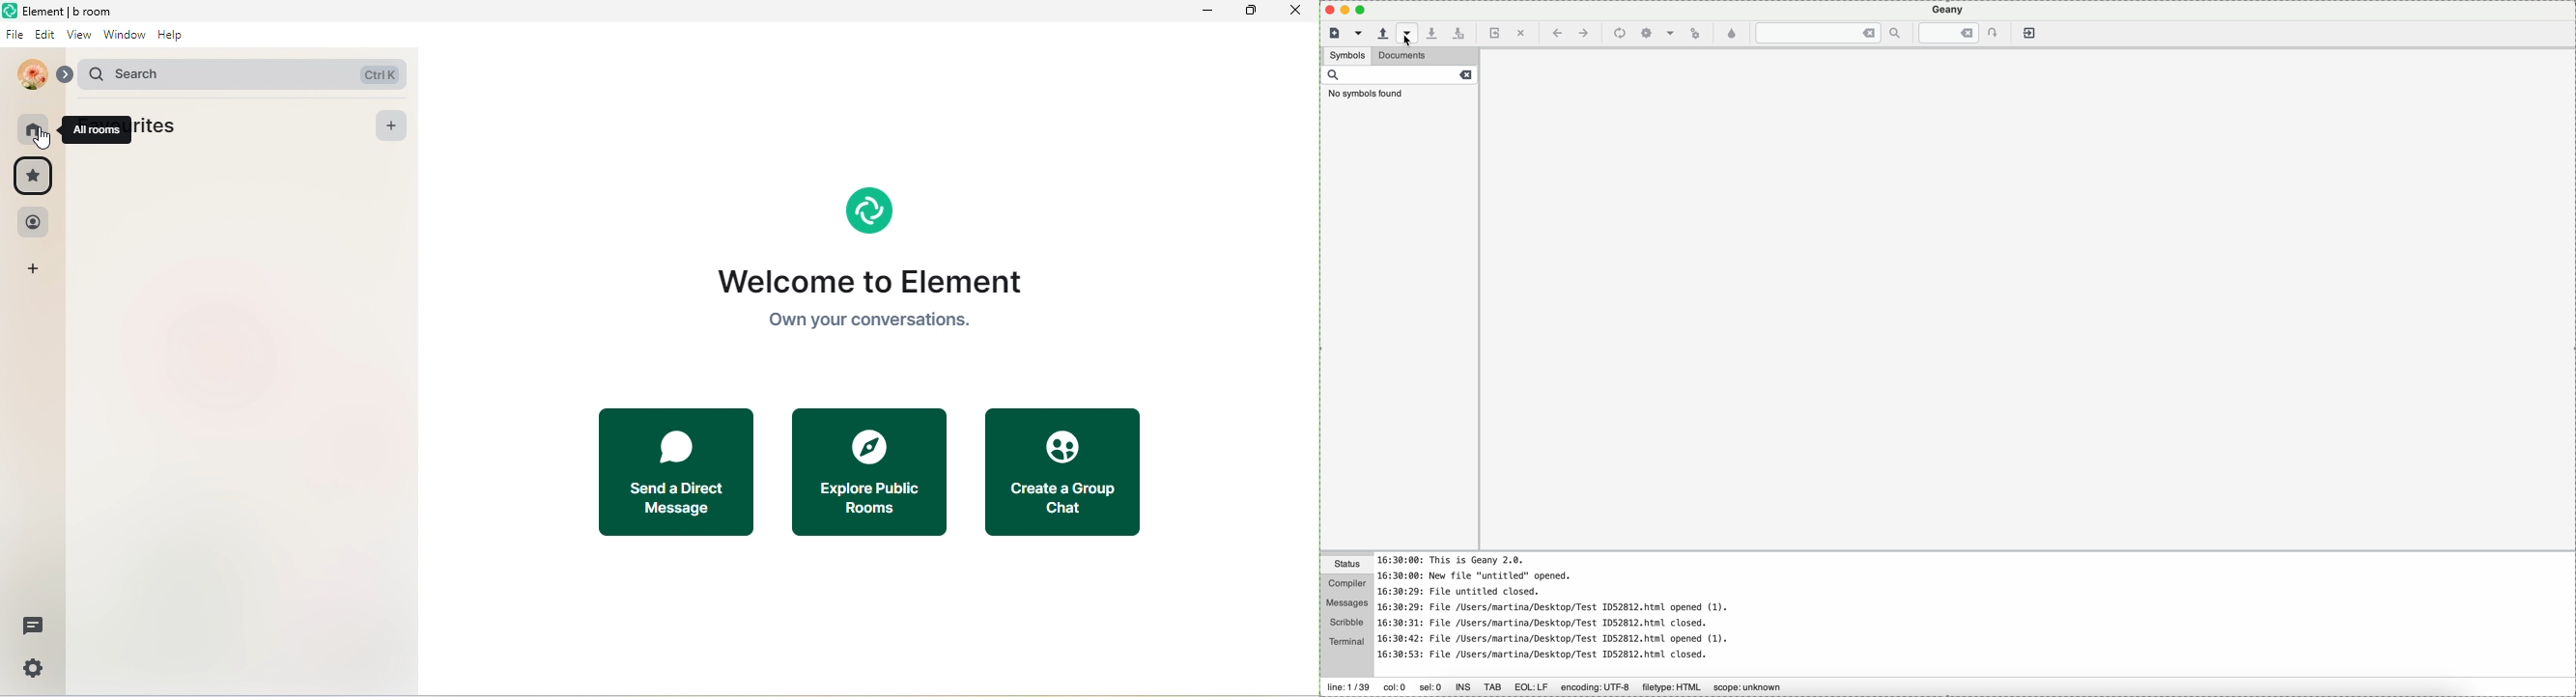  What do you see at coordinates (36, 270) in the screenshot?
I see `add` at bounding box center [36, 270].